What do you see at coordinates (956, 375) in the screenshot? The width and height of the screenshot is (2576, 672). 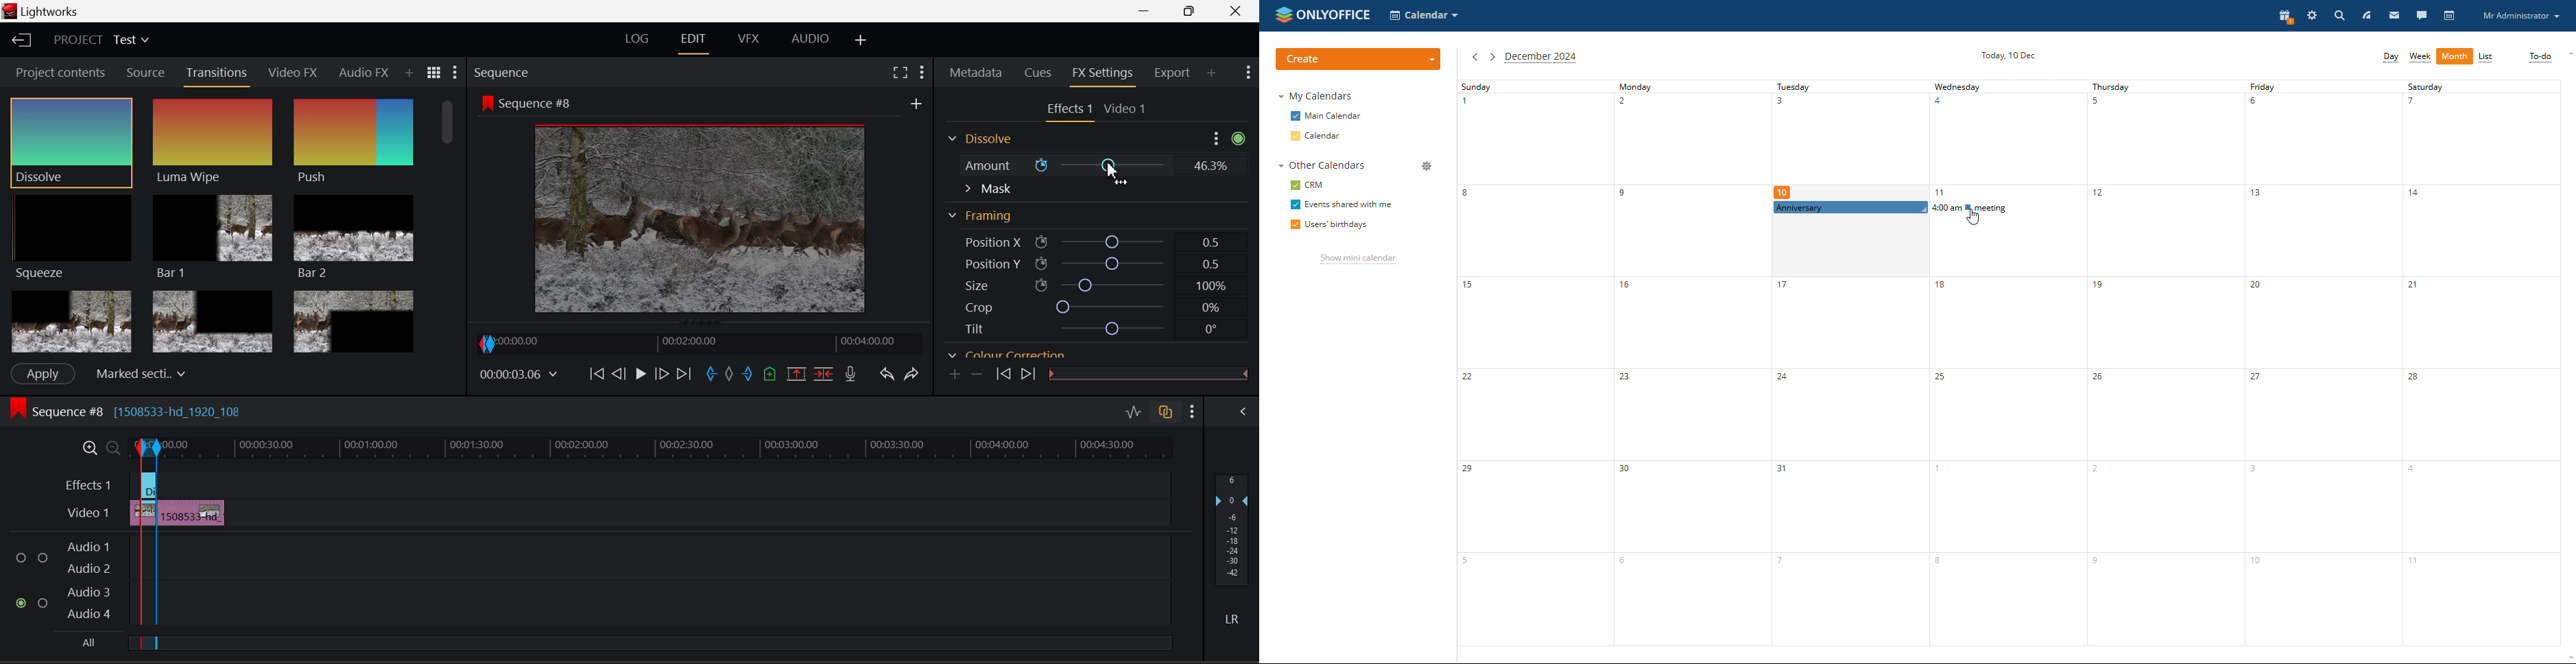 I see `Add keyframes` at bounding box center [956, 375].